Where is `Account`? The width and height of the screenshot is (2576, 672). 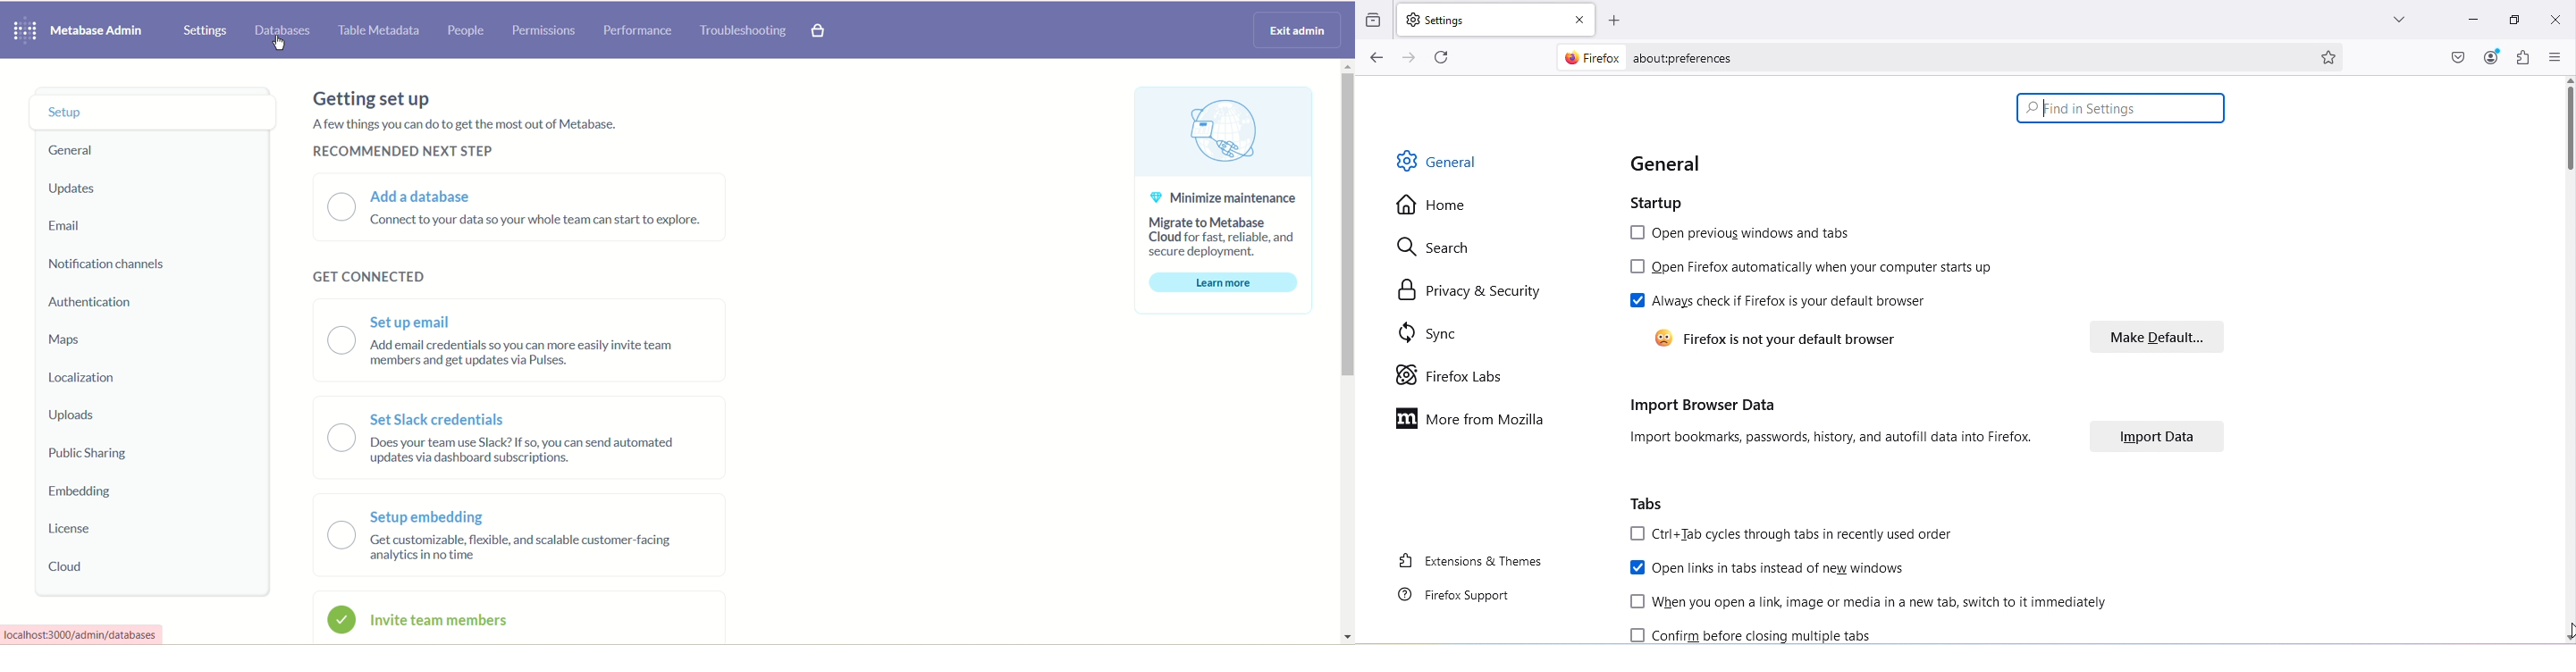 Account is located at coordinates (2491, 58).